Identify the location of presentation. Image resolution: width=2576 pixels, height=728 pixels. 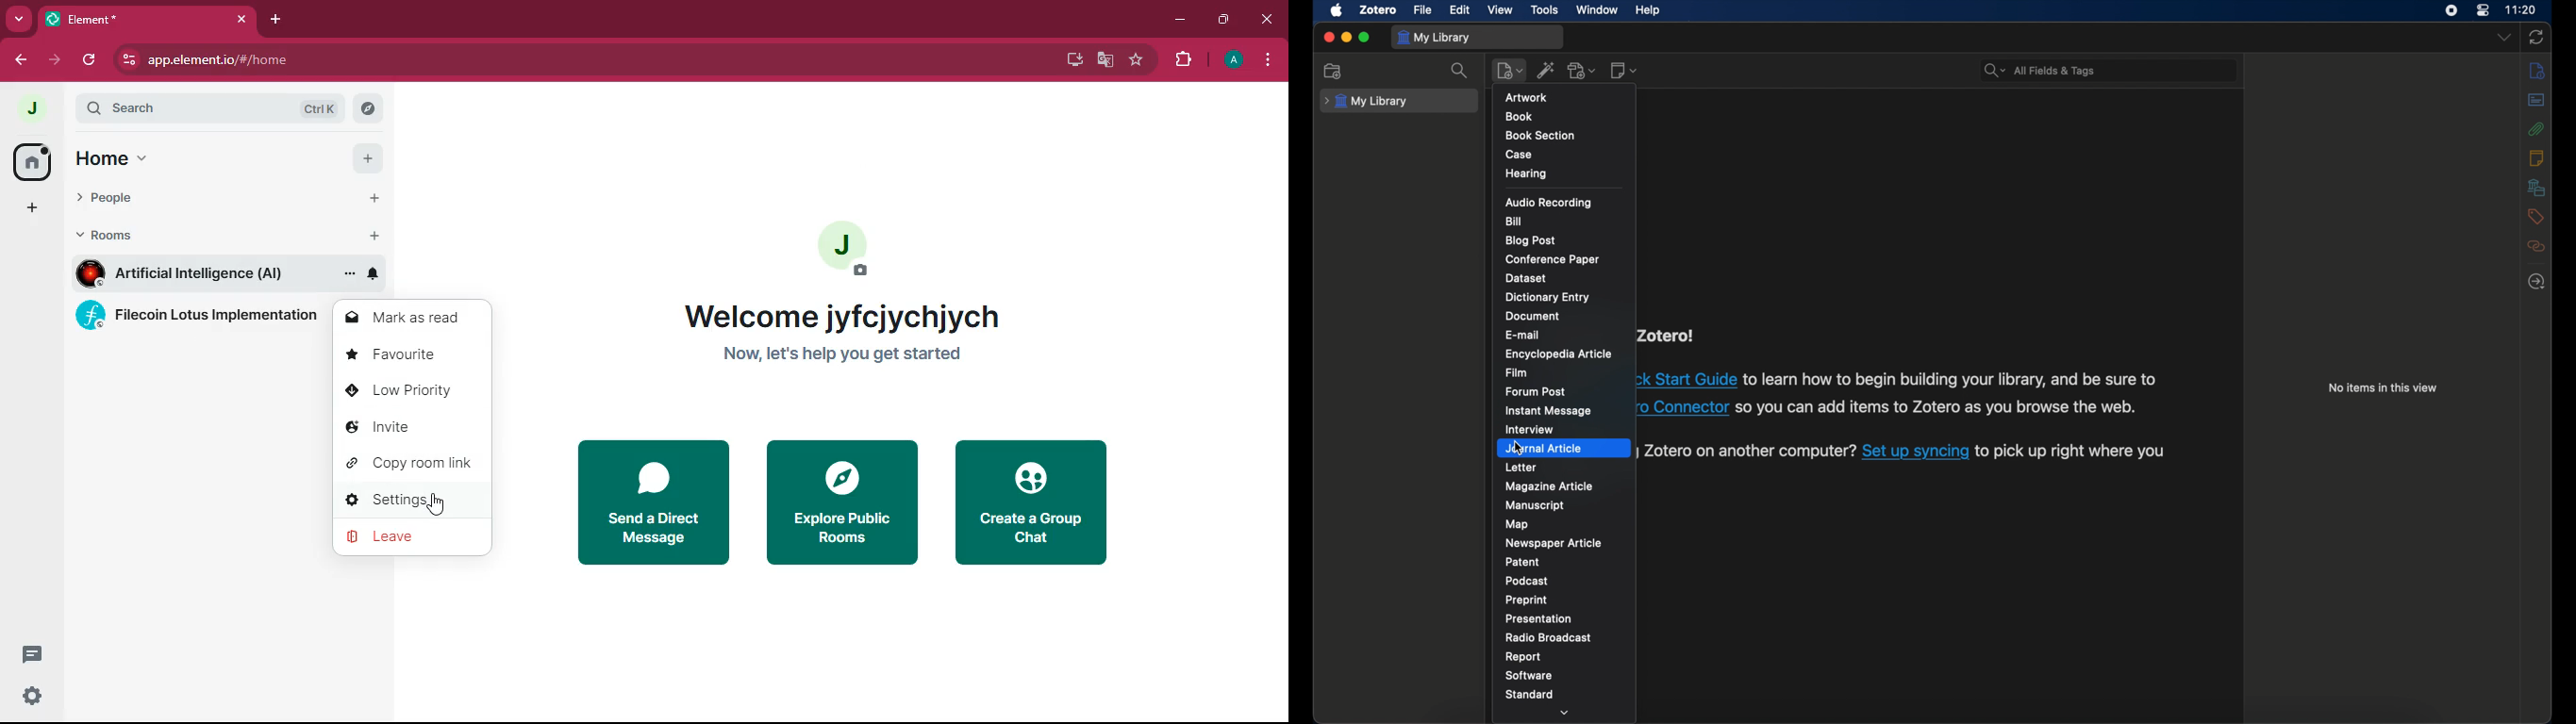
(1539, 618).